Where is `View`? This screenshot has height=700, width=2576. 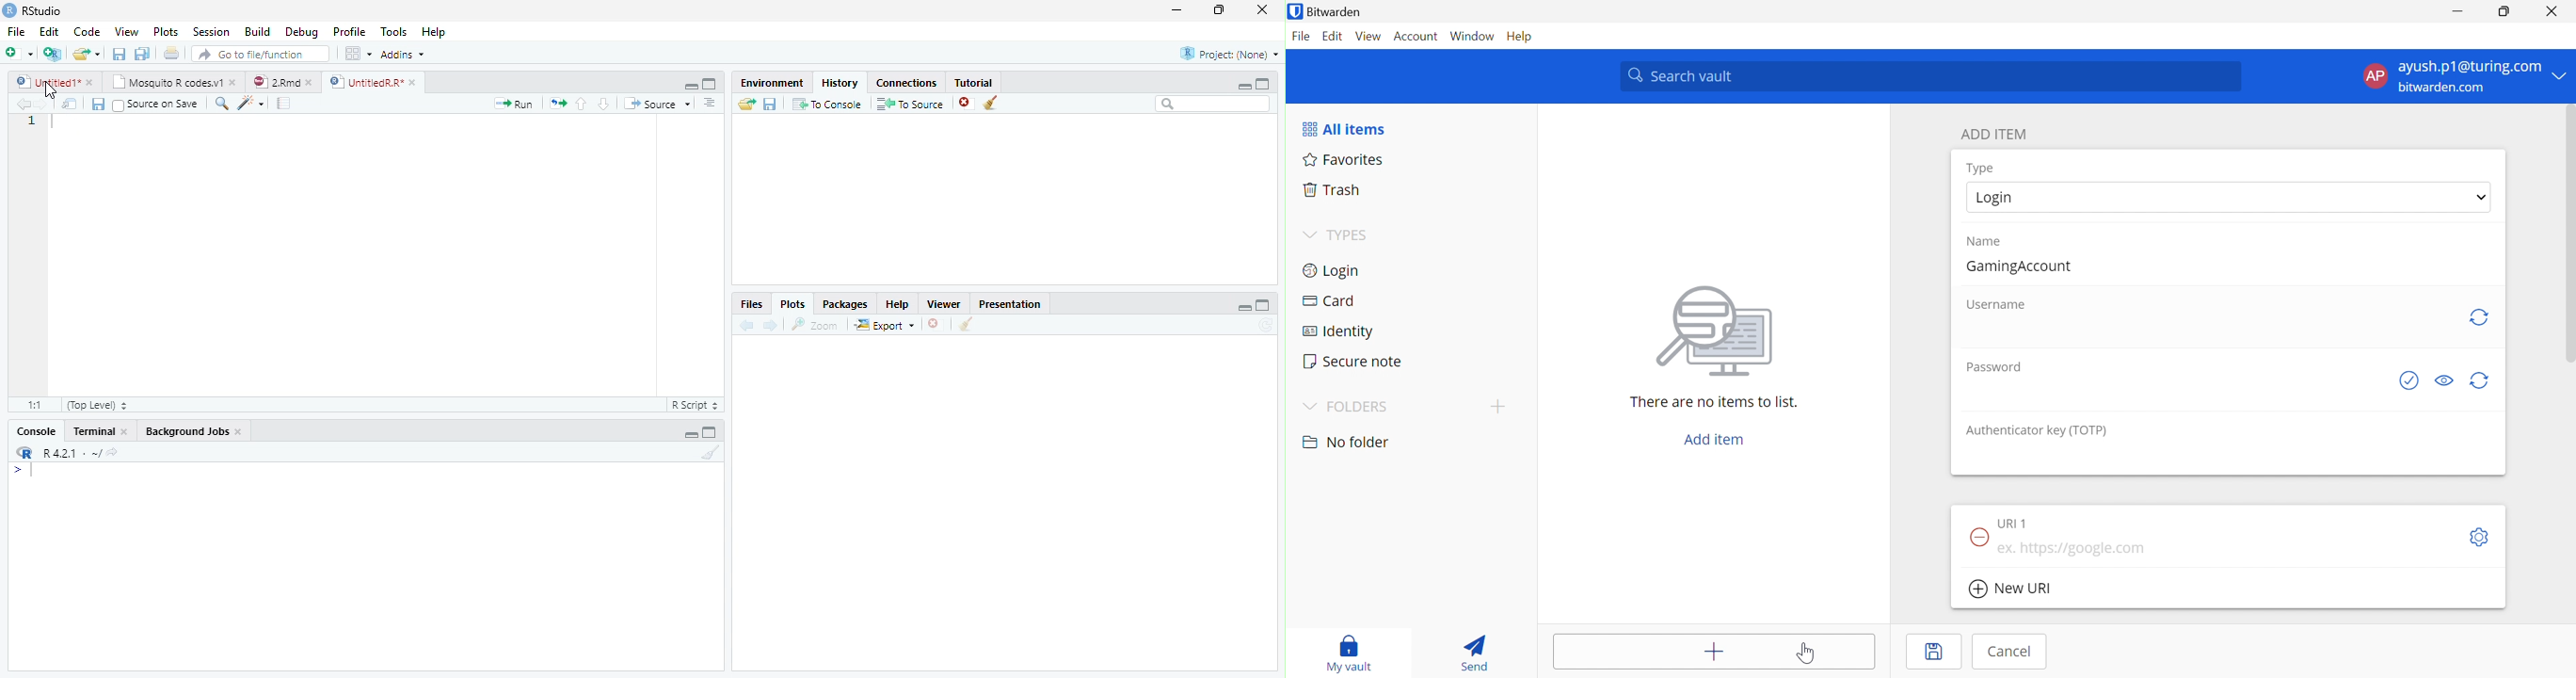
View is located at coordinates (126, 32).